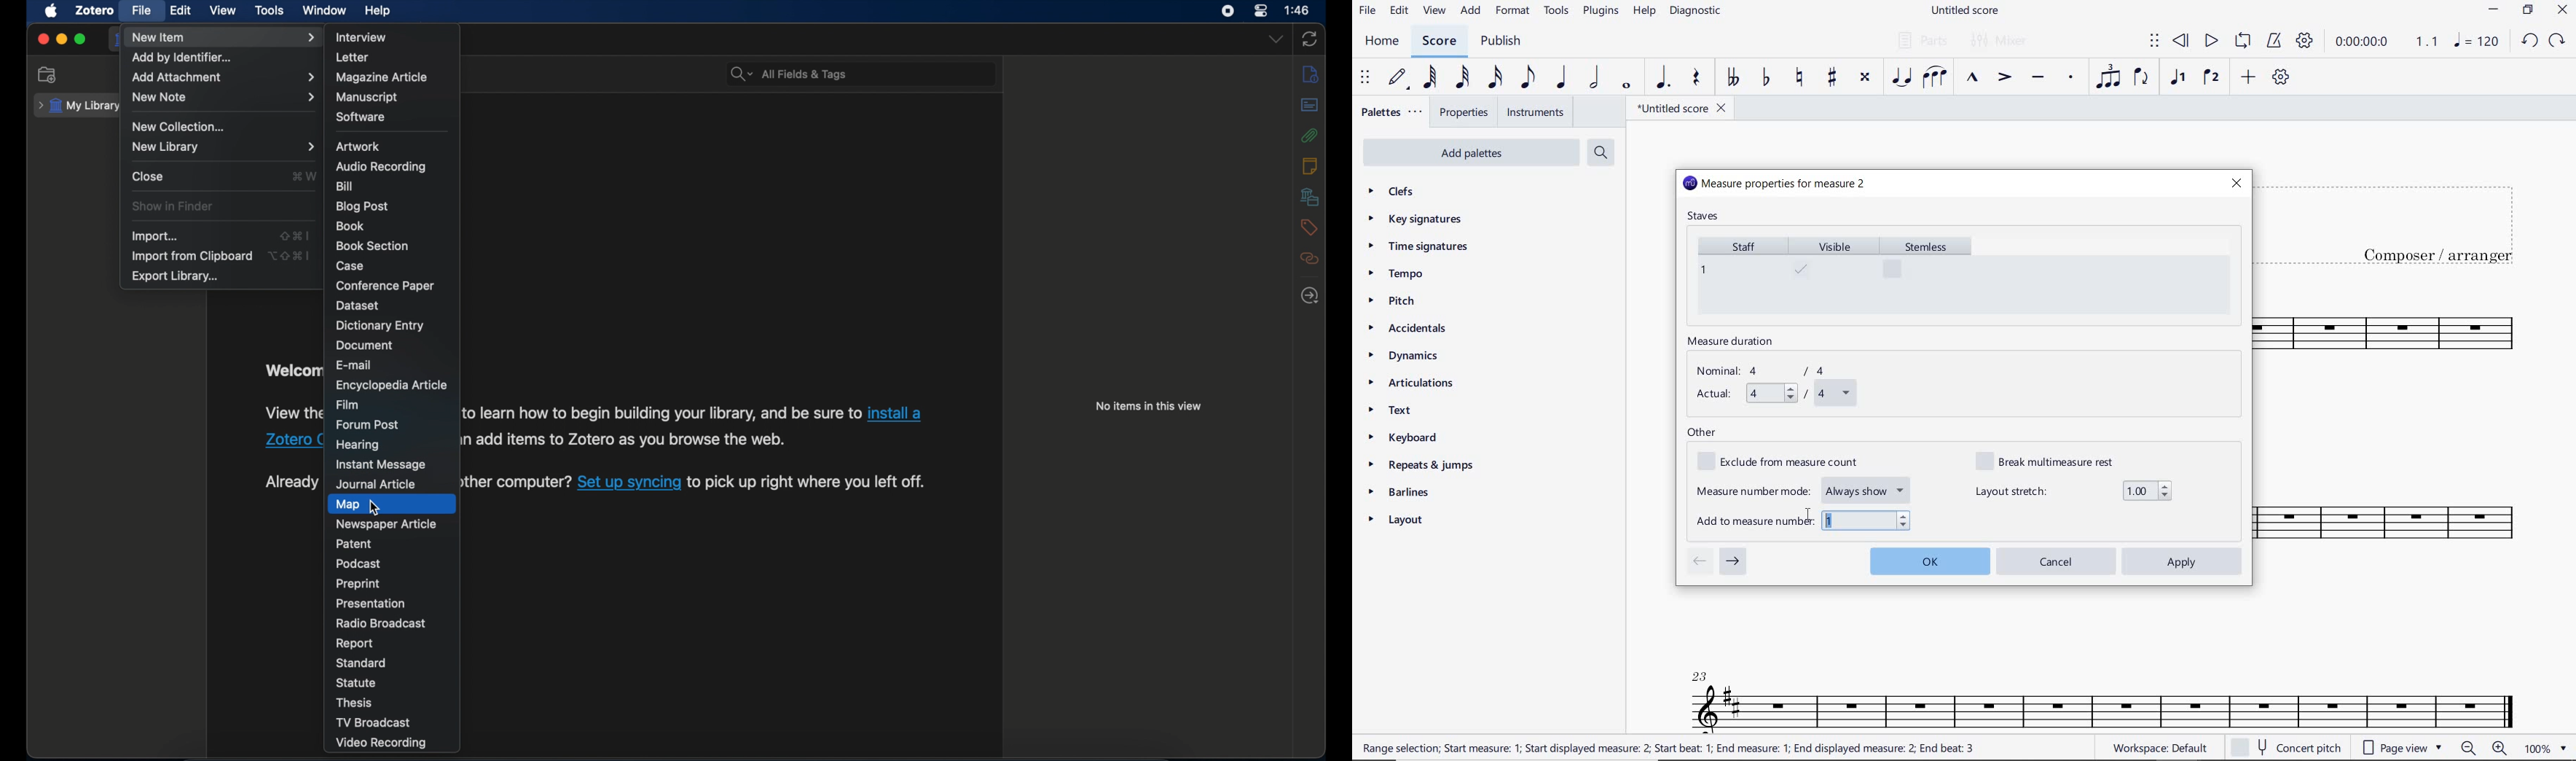 Image resolution: width=2576 pixels, height=784 pixels. I want to click on add to measure number, so click(1805, 520).